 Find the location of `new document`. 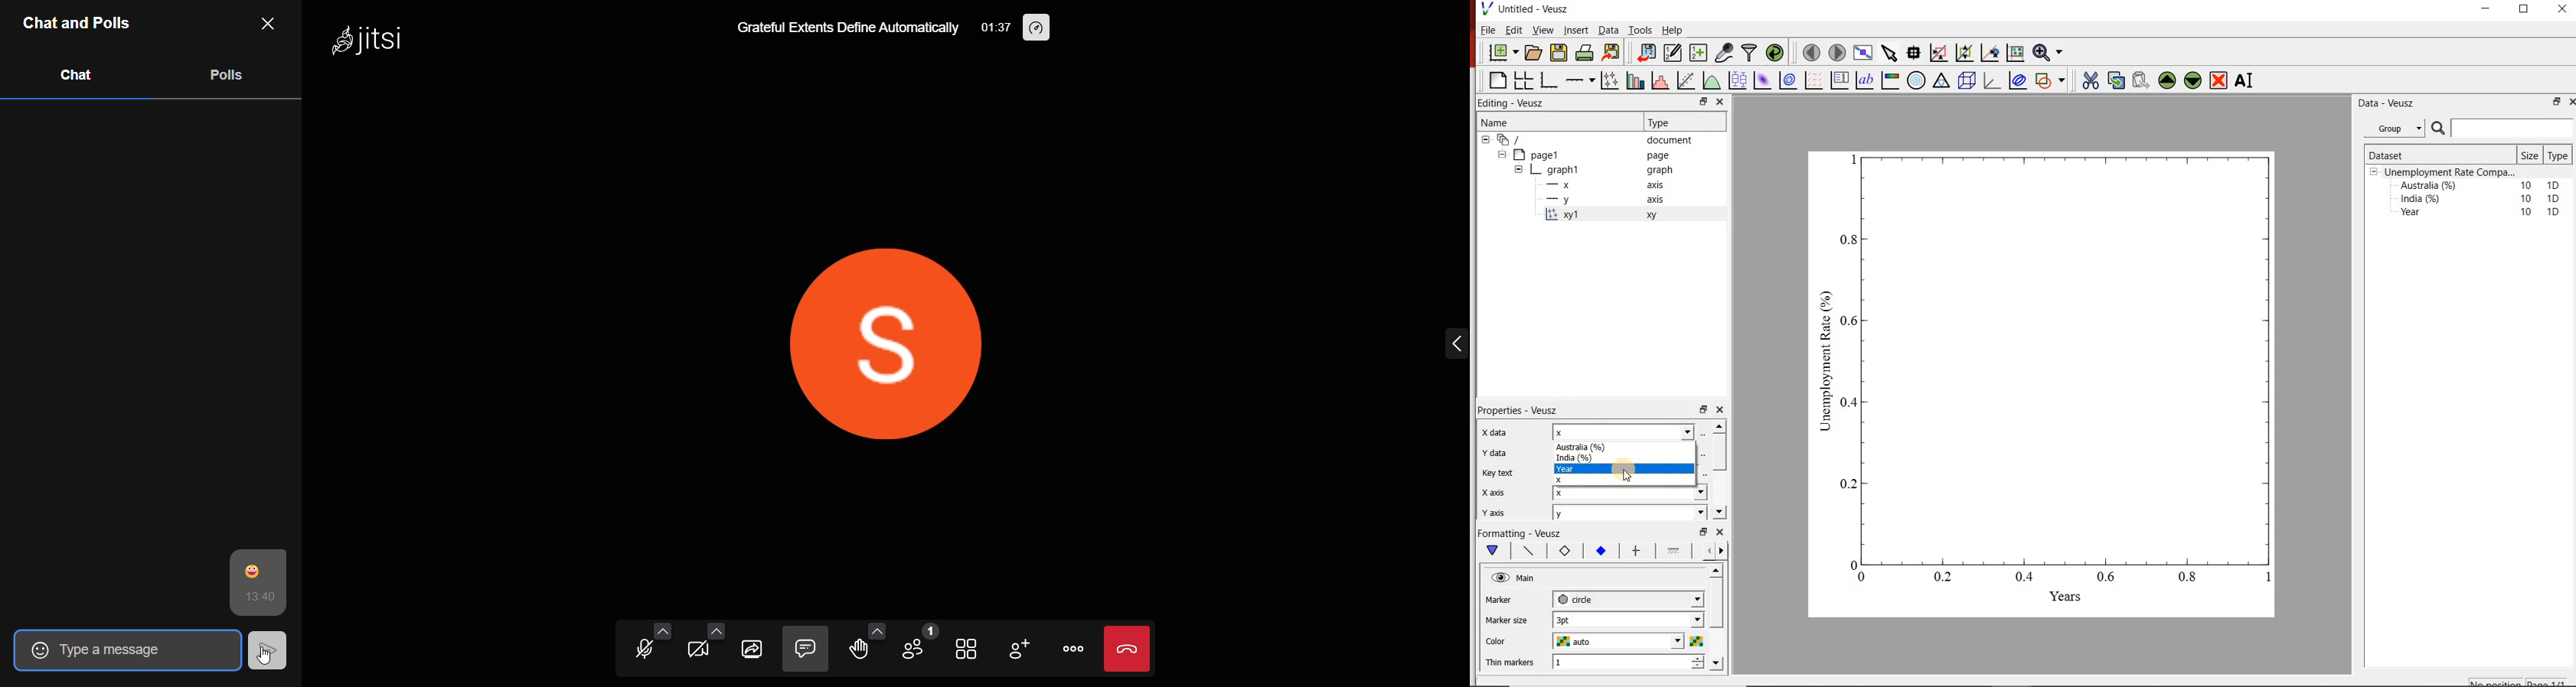

new document is located at coordinates (1504, 52).